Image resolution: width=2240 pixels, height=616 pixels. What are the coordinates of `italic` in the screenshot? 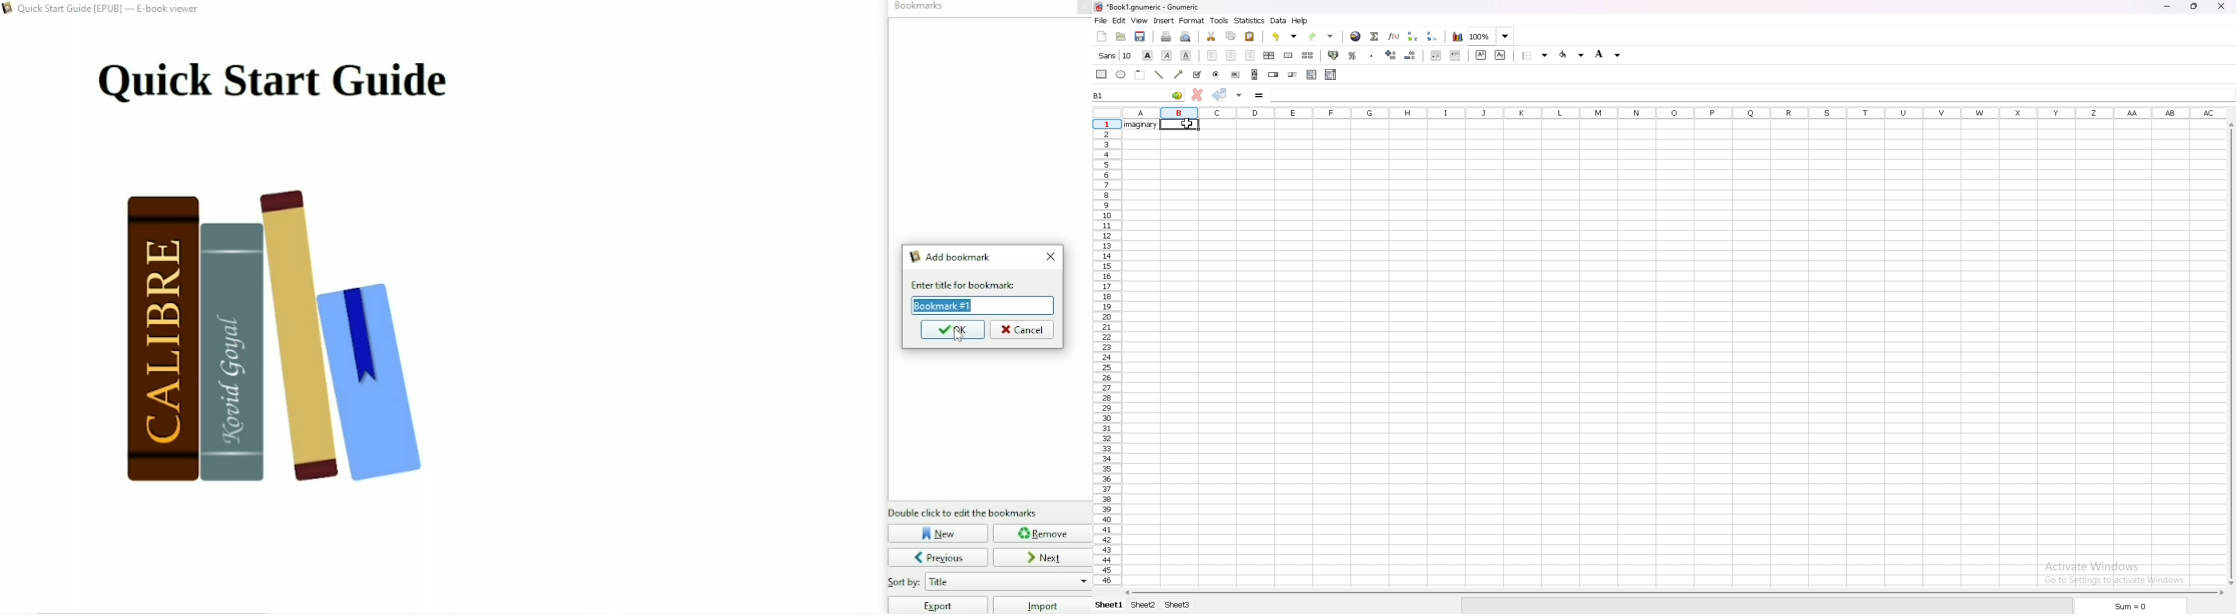 It's located at (1167, 55).